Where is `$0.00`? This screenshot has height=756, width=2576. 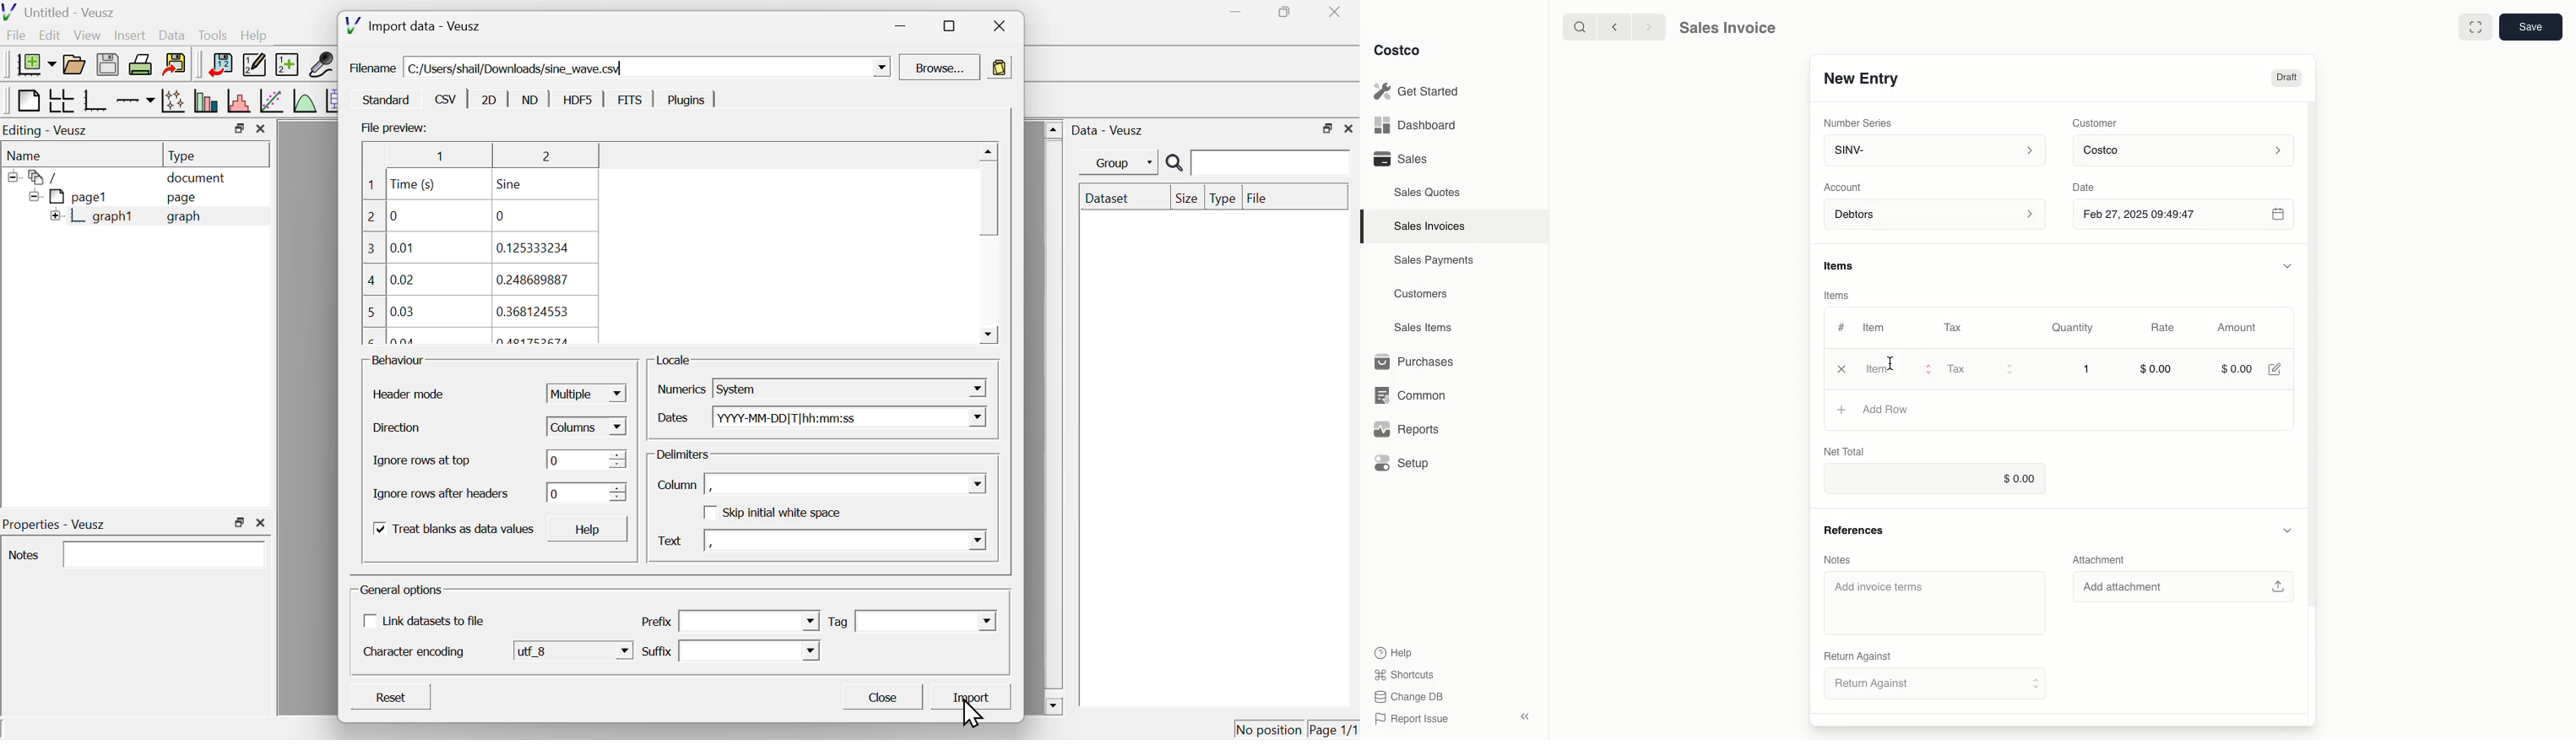
$0.00 is located at coordinates (2237, 367).